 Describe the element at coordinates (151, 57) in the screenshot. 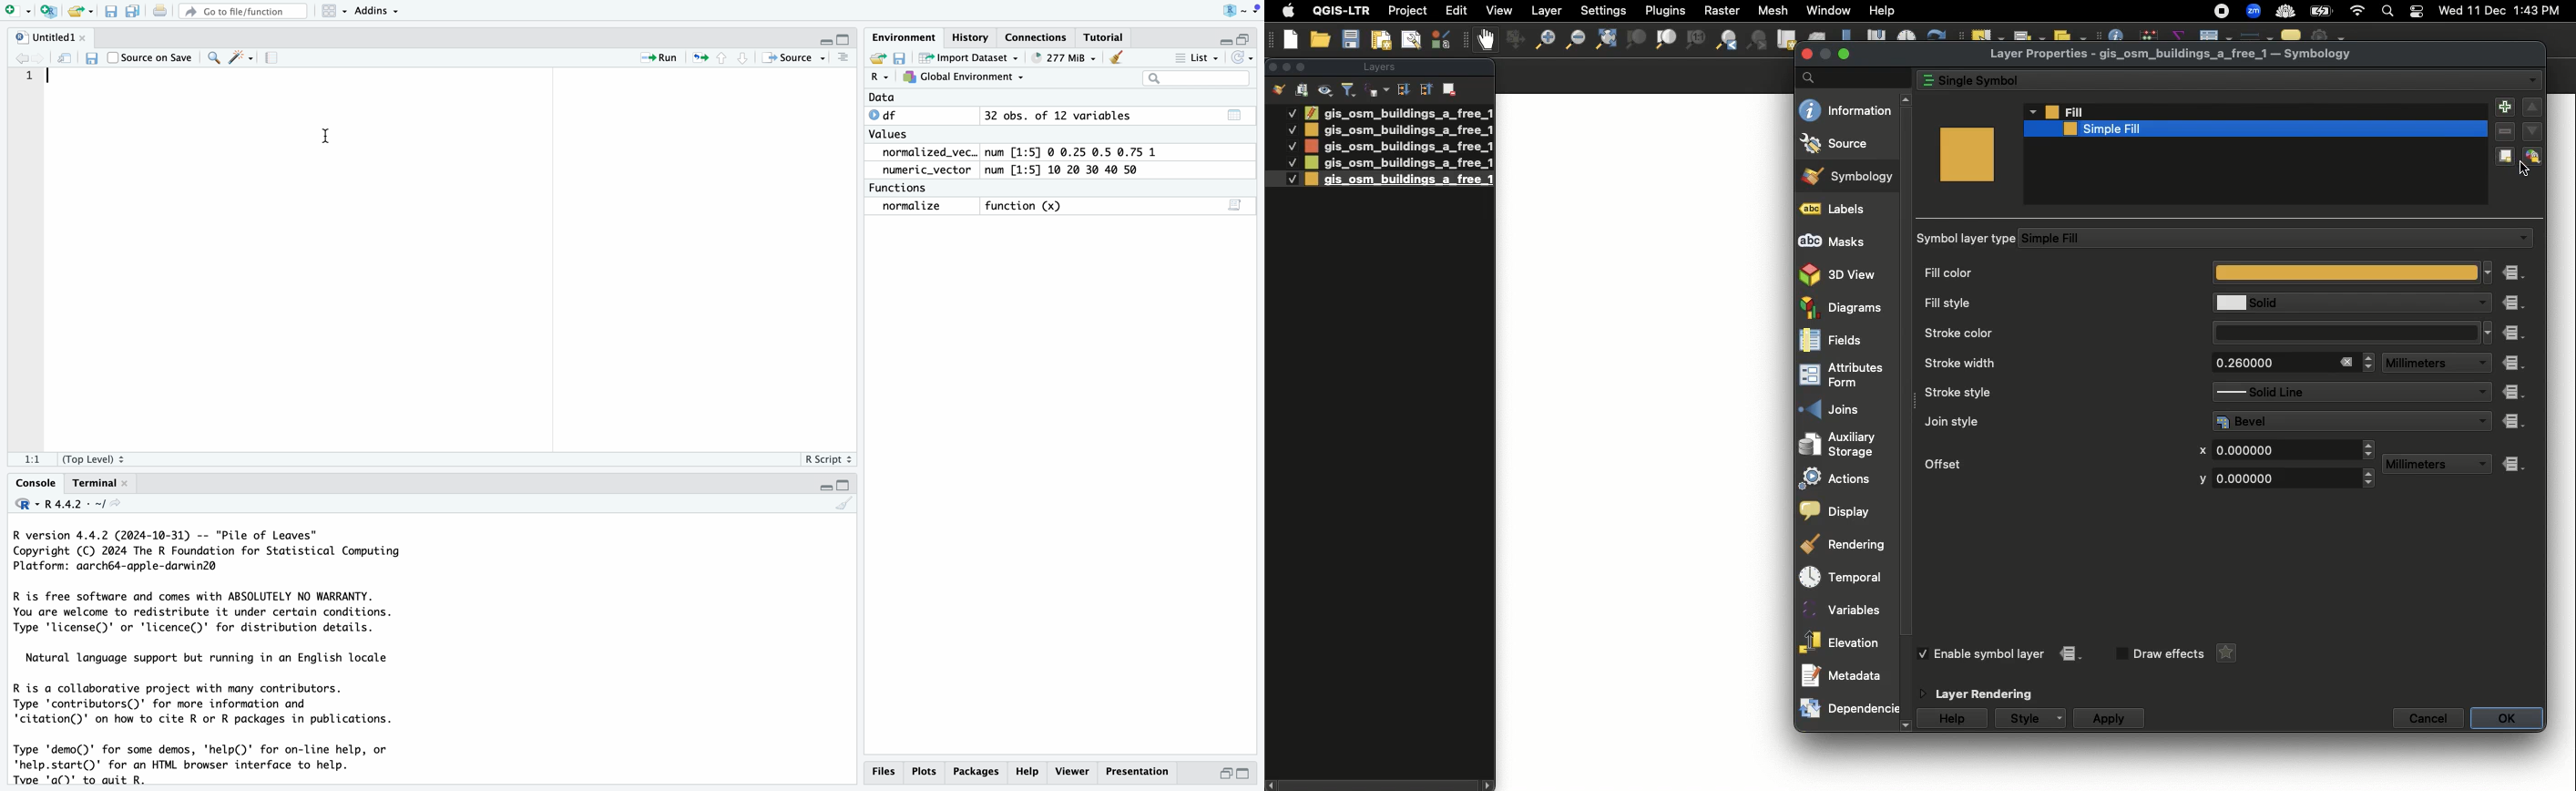

I see `Source on Save` at that location.